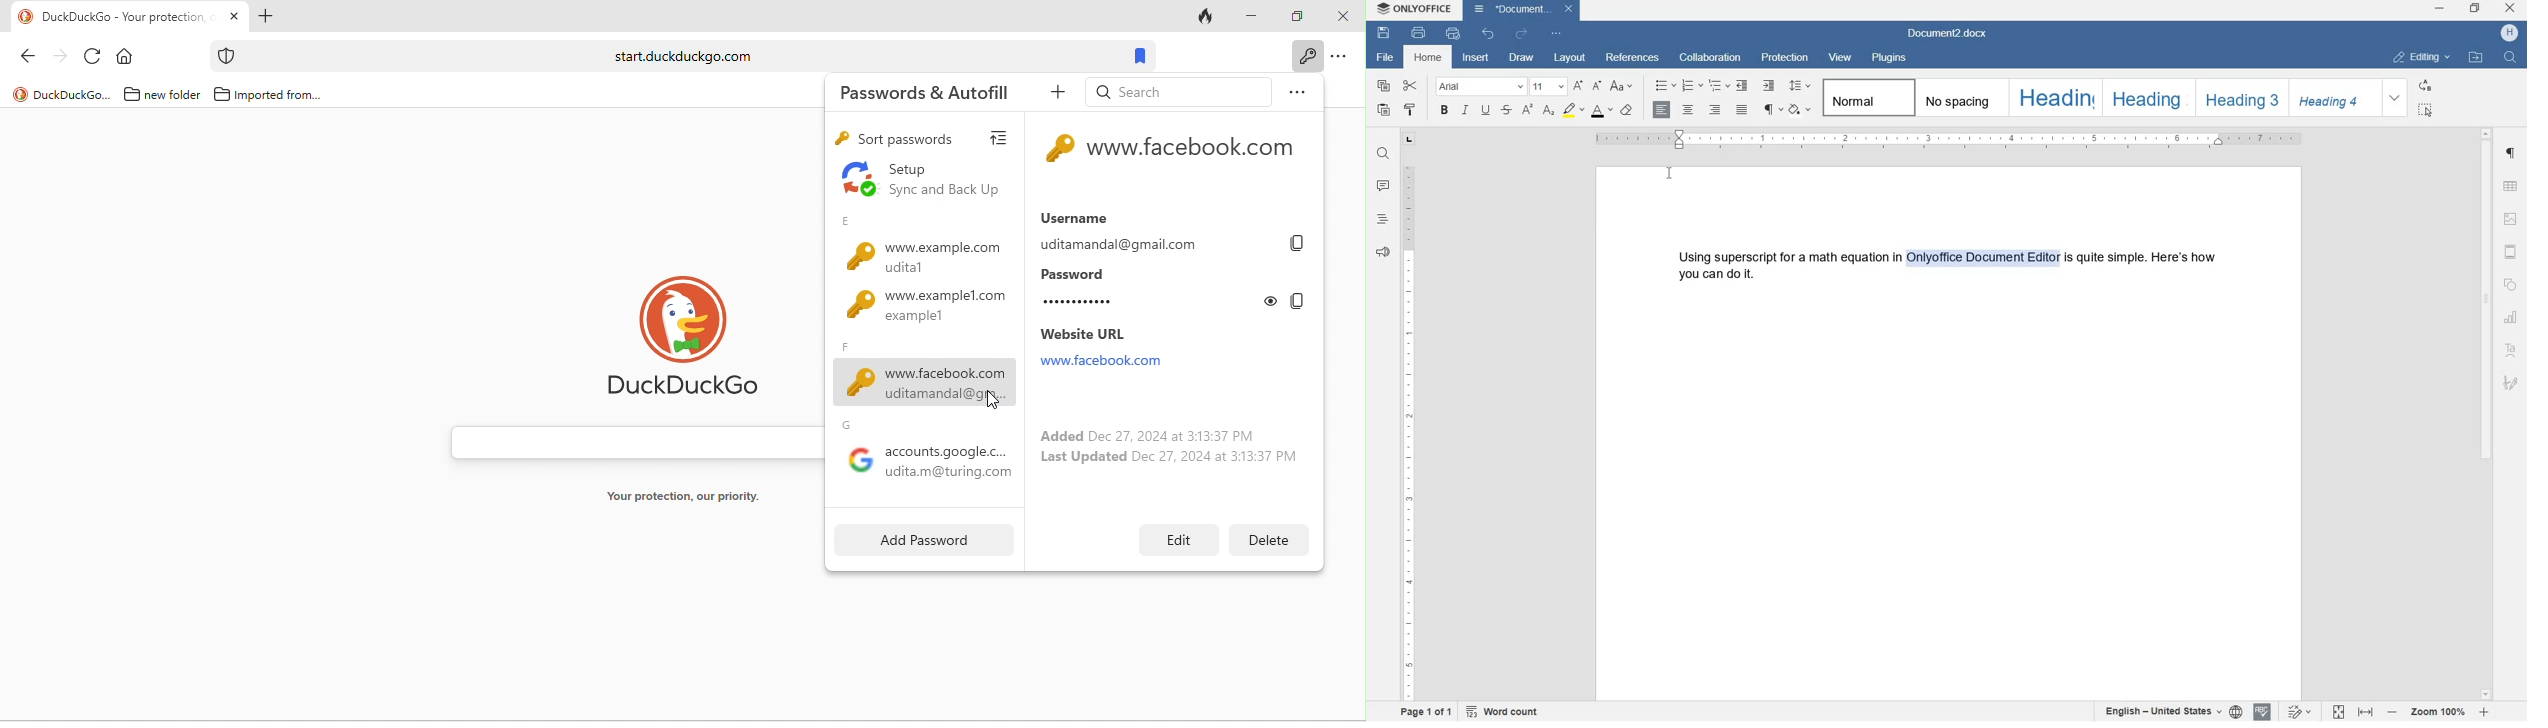 The image size is (2548, 728). What do you see at coordinates (2512, 383) in the screenshot?
I see `signature` at bounding box center [2512, 383].